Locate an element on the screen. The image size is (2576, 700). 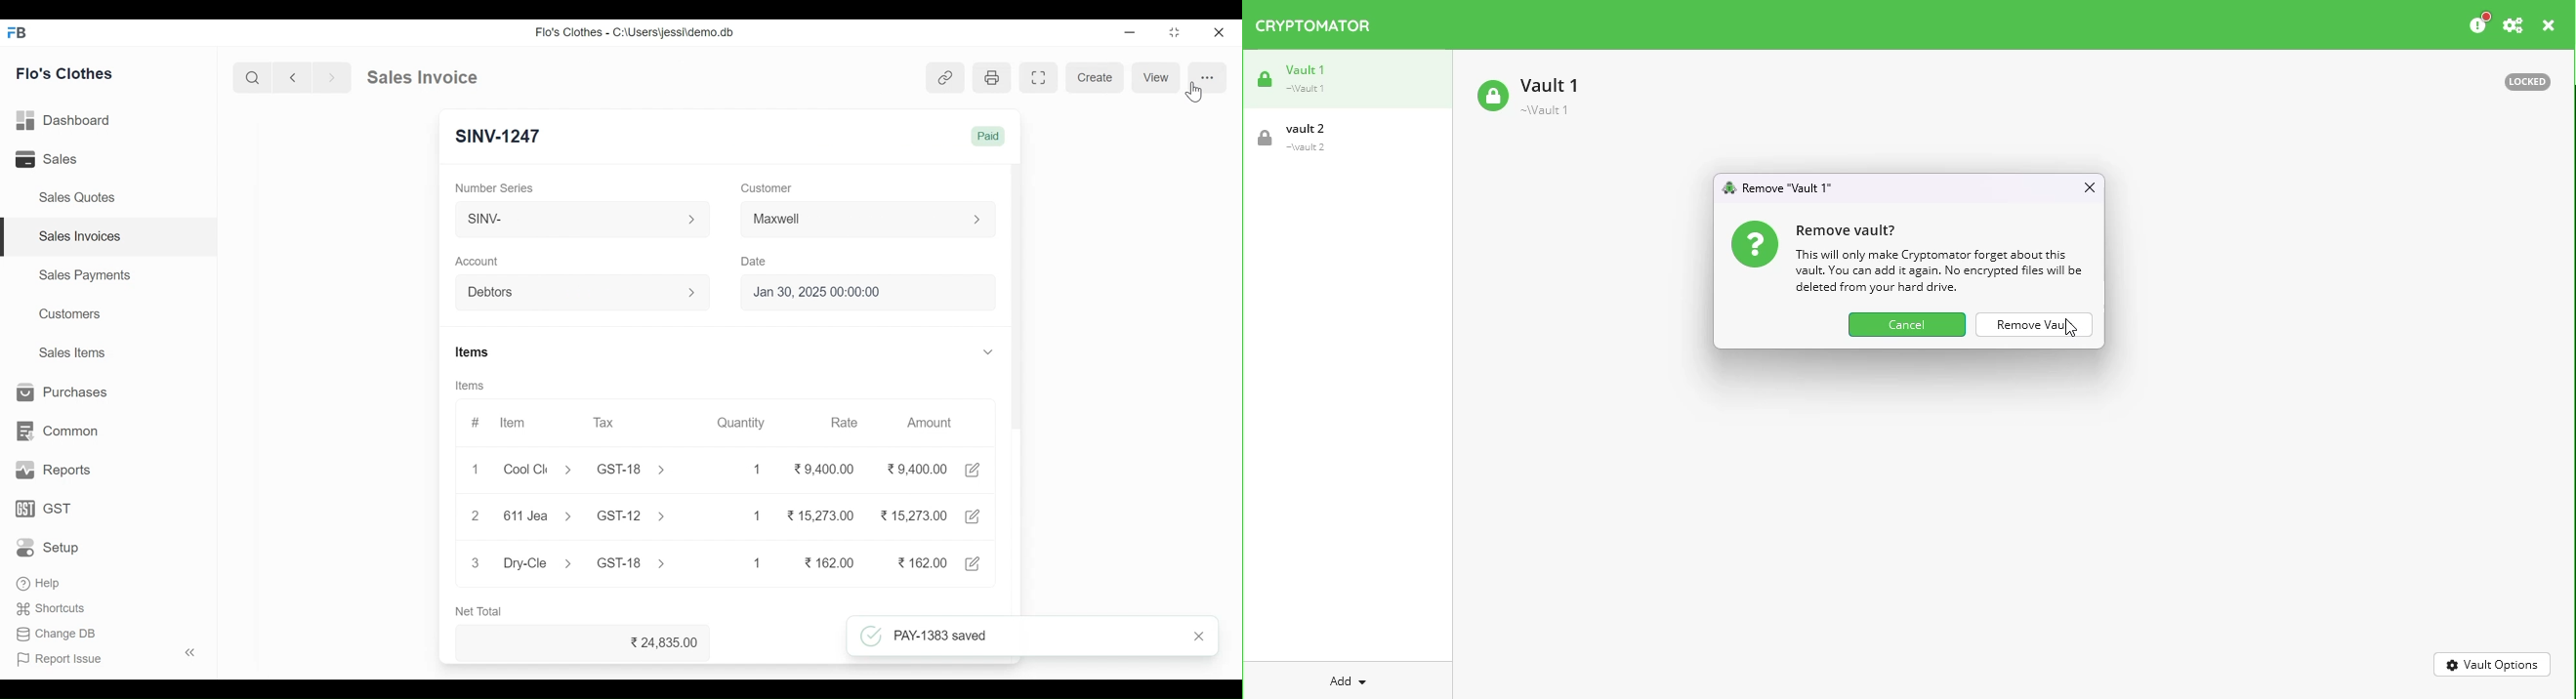
Customer is located at coordinates (768, 190).